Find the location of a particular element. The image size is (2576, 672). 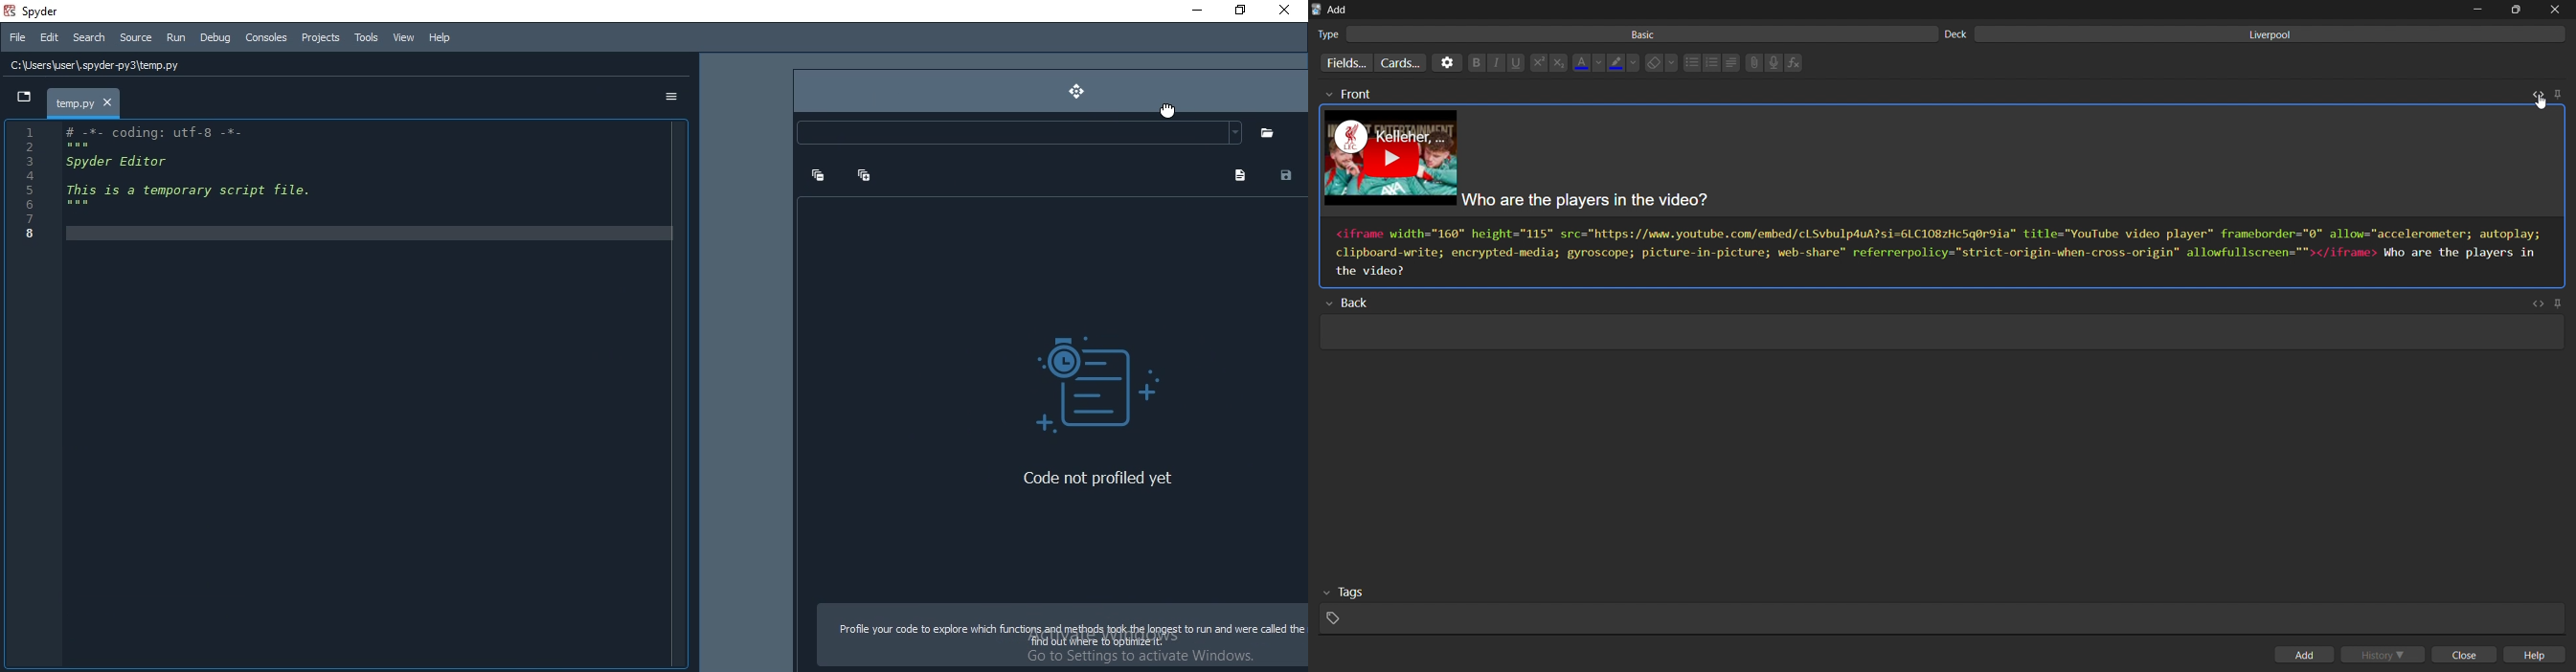

customize card templates is located at coordinates (1400, 62).